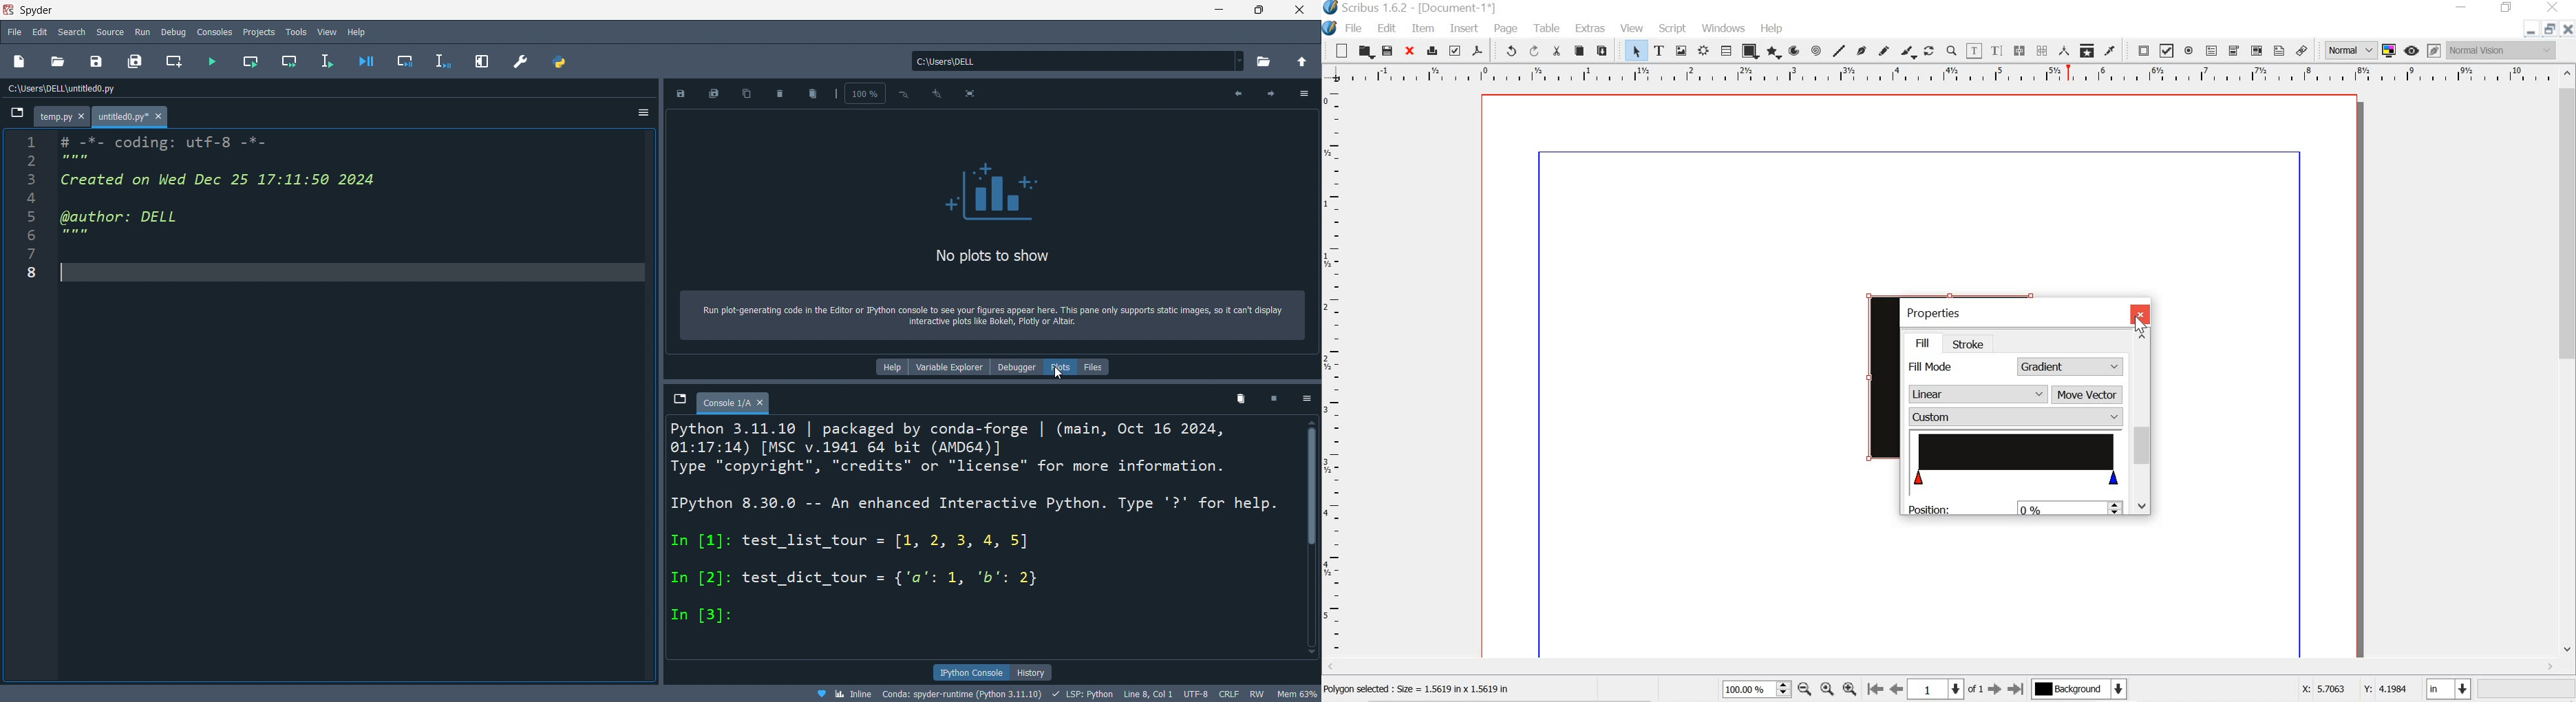 The width and height of the screenshot is (2576, 728). What do you see at coordinates (1275, 397) in the screenshot?
I see `close kernel` at bounding box center [1275, 397].